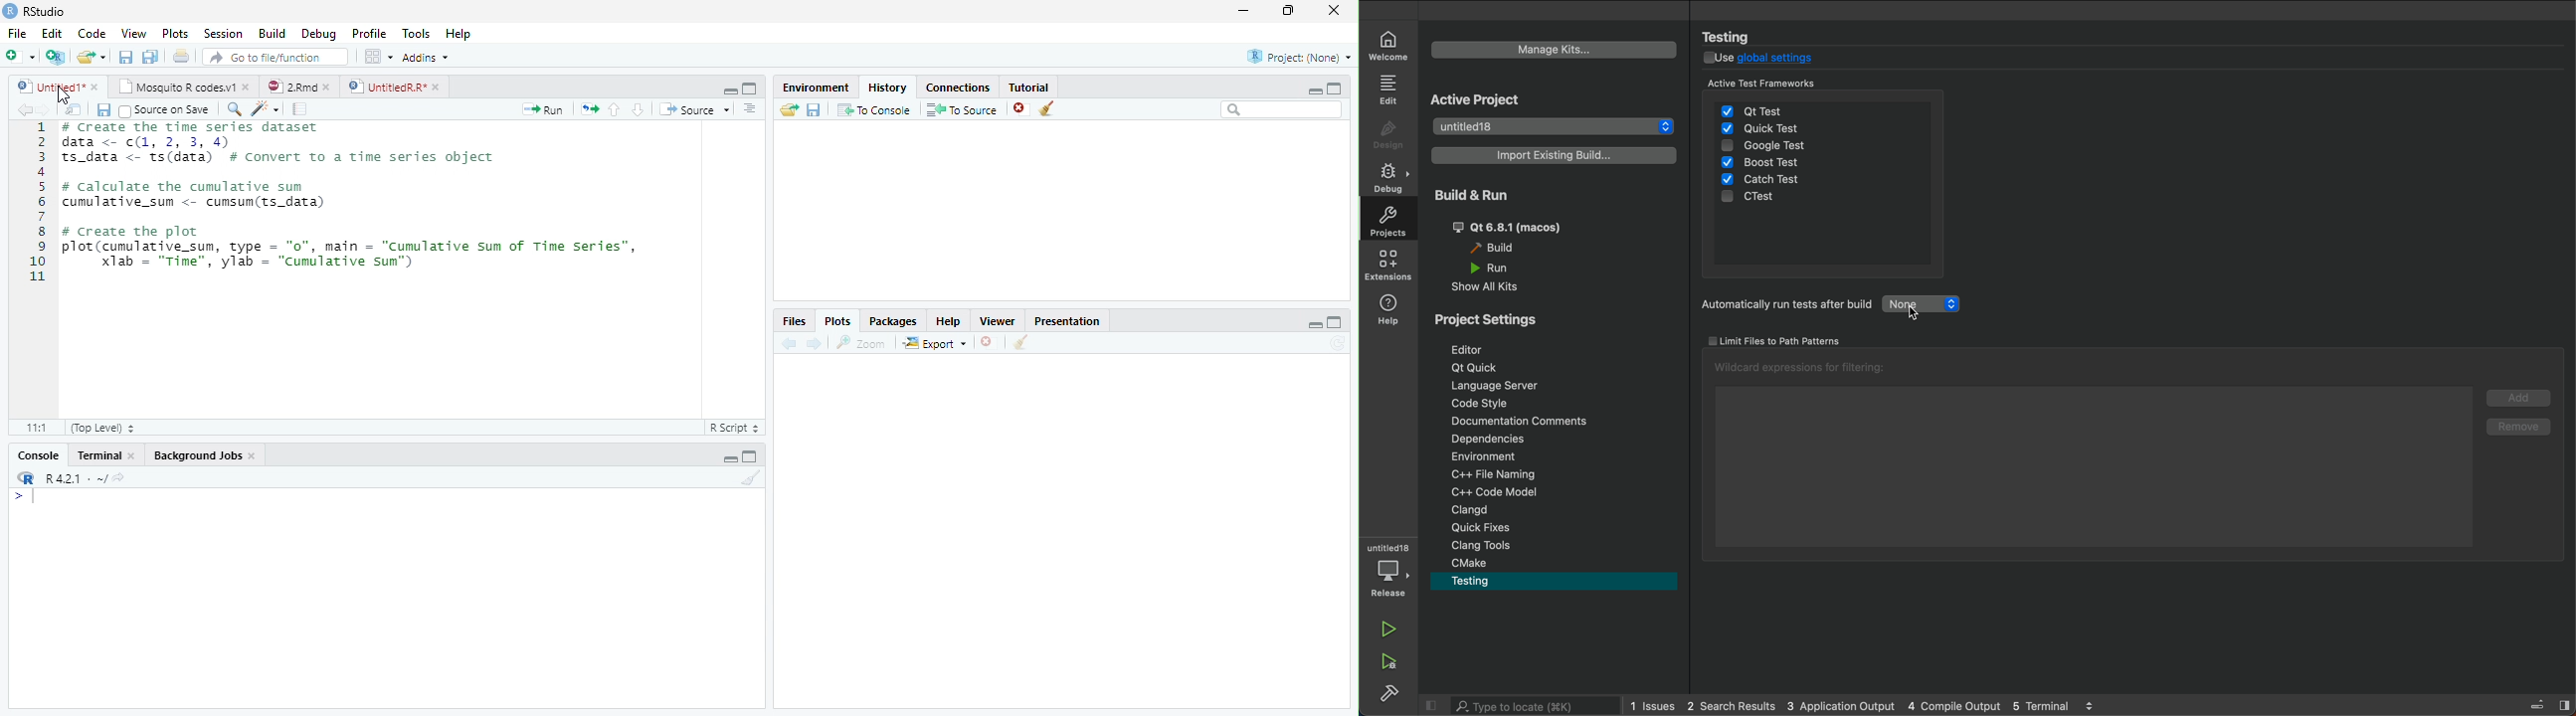 The image size is (2576, 728). Describe the element at coordinates (183, 58) in the screenshot. I see `Print` at that location.